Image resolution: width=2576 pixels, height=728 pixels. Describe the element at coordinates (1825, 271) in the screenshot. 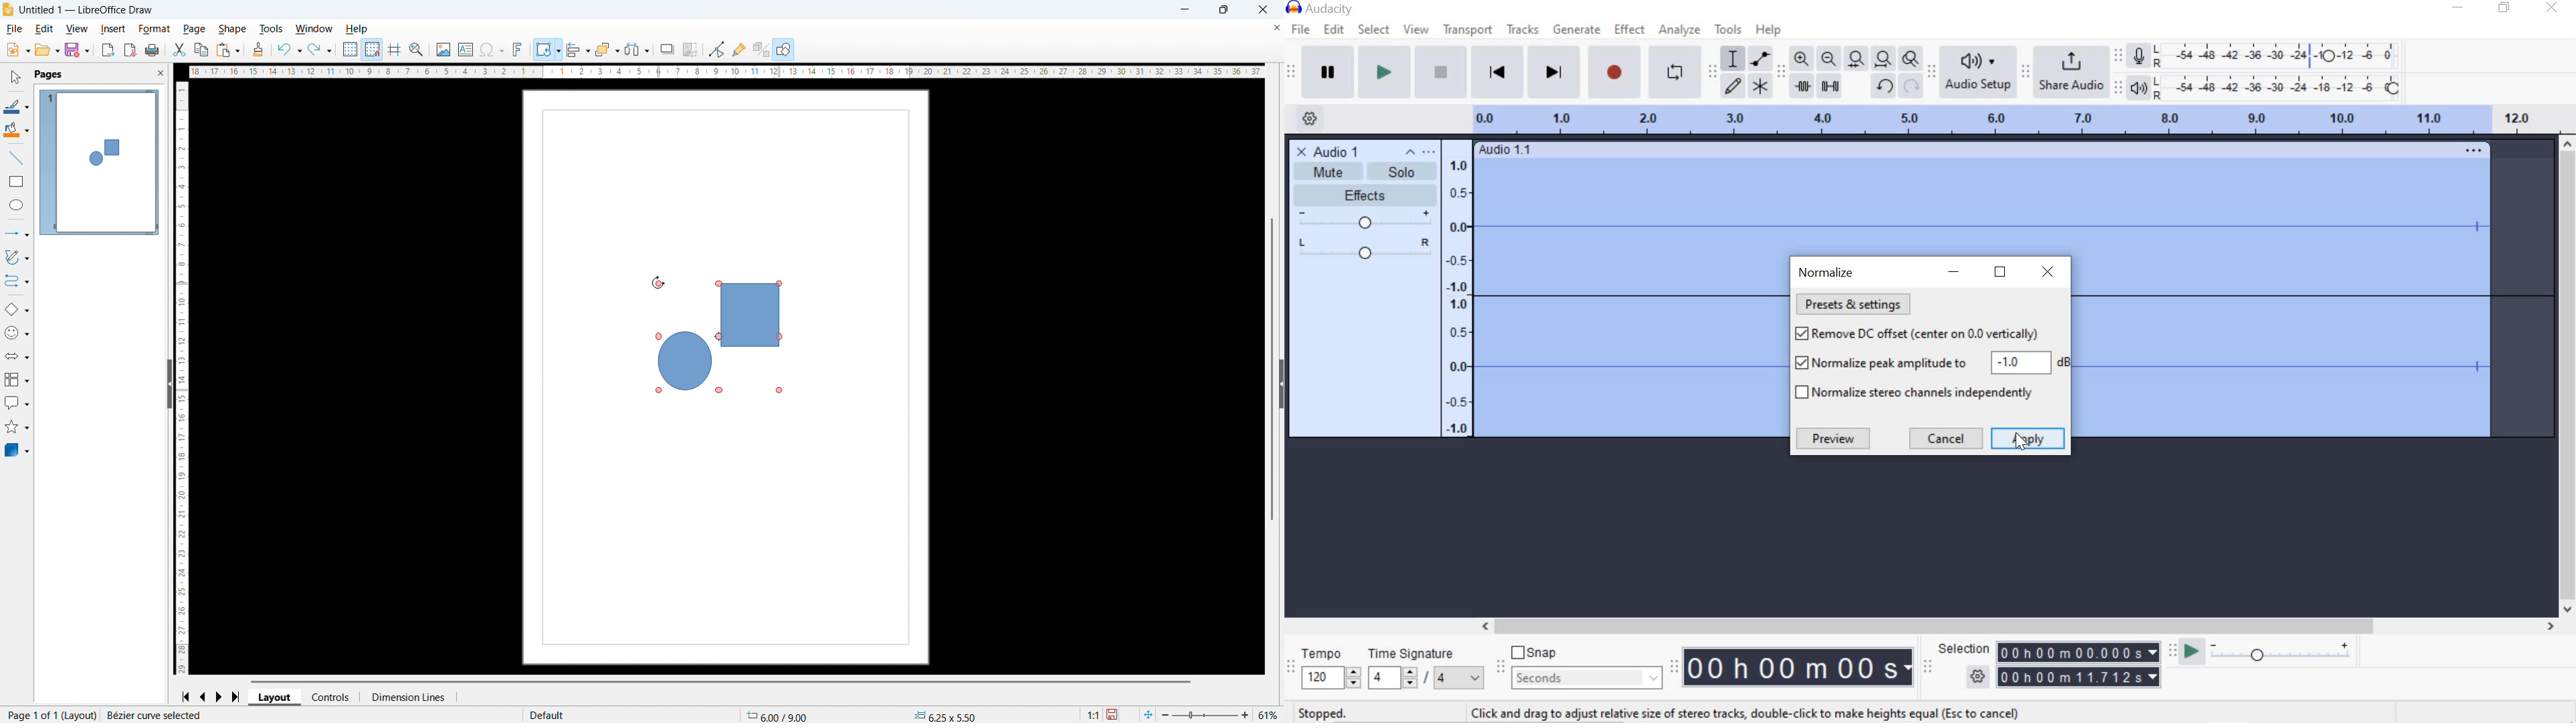

I see `normalize` at that location.